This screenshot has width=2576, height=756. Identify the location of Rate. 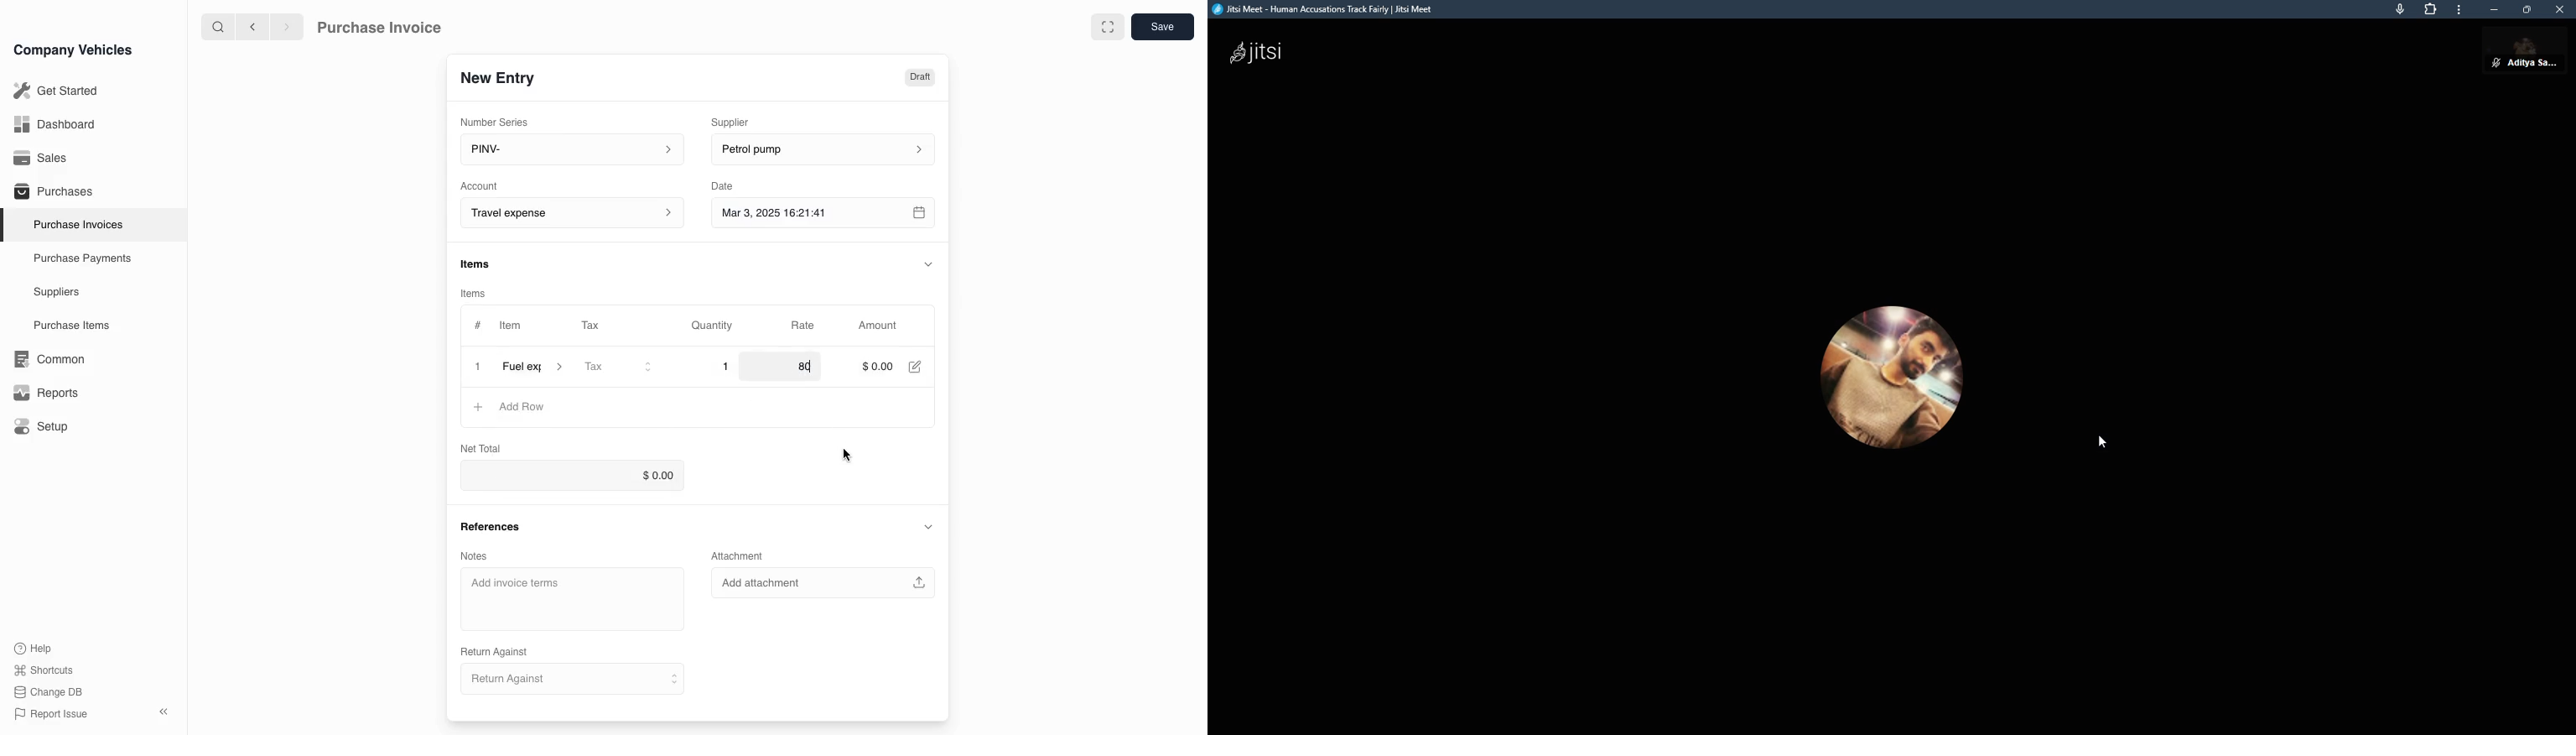
(804, 326).